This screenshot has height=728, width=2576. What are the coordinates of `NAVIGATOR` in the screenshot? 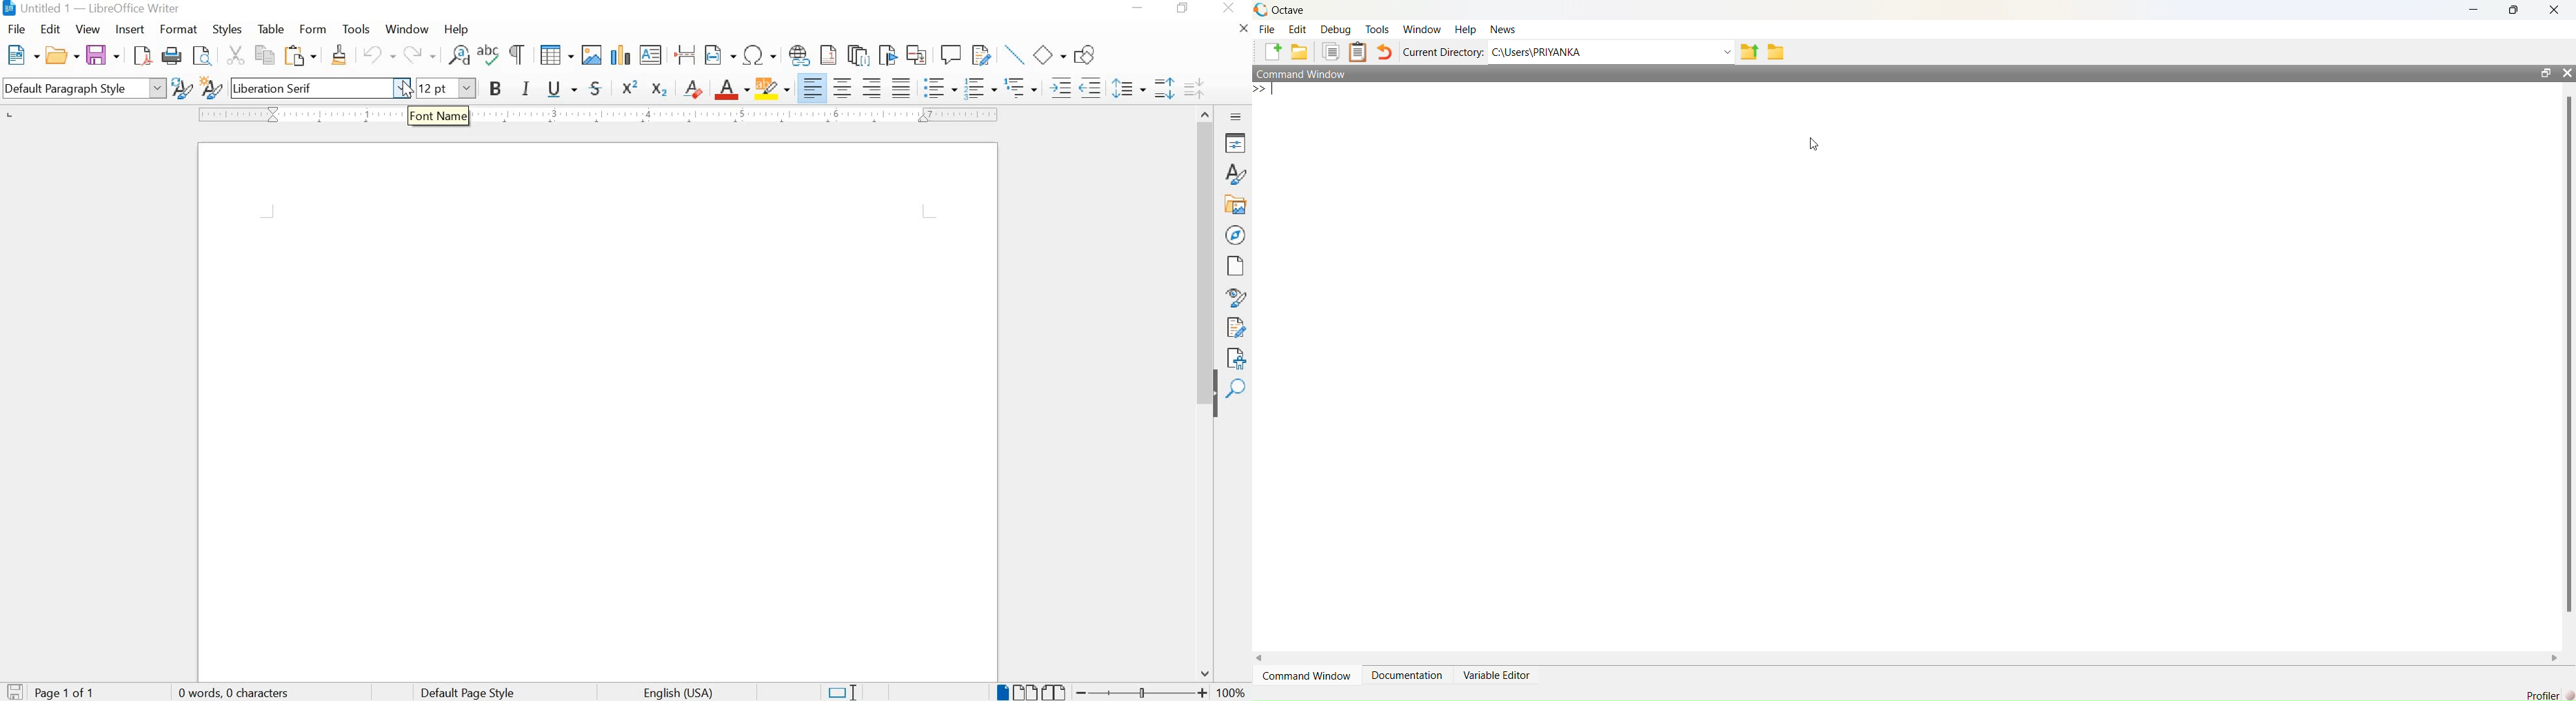 It's located at (1235, 235).